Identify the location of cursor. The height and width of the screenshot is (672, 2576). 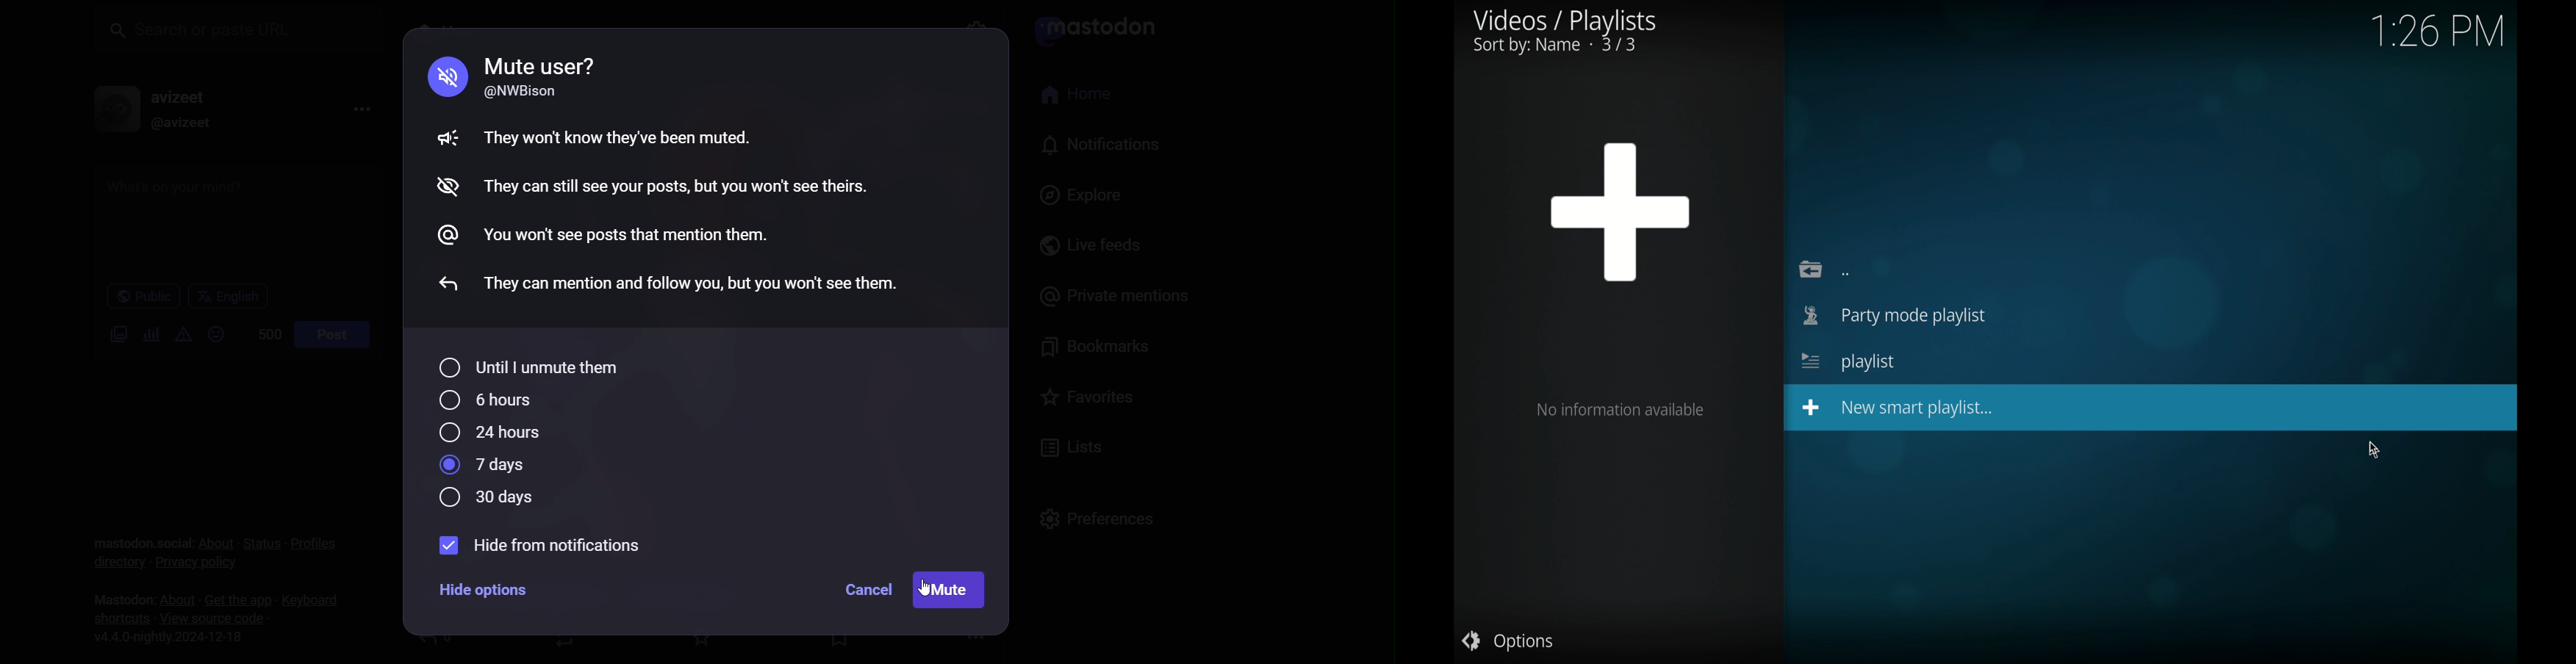
(2378, 449).